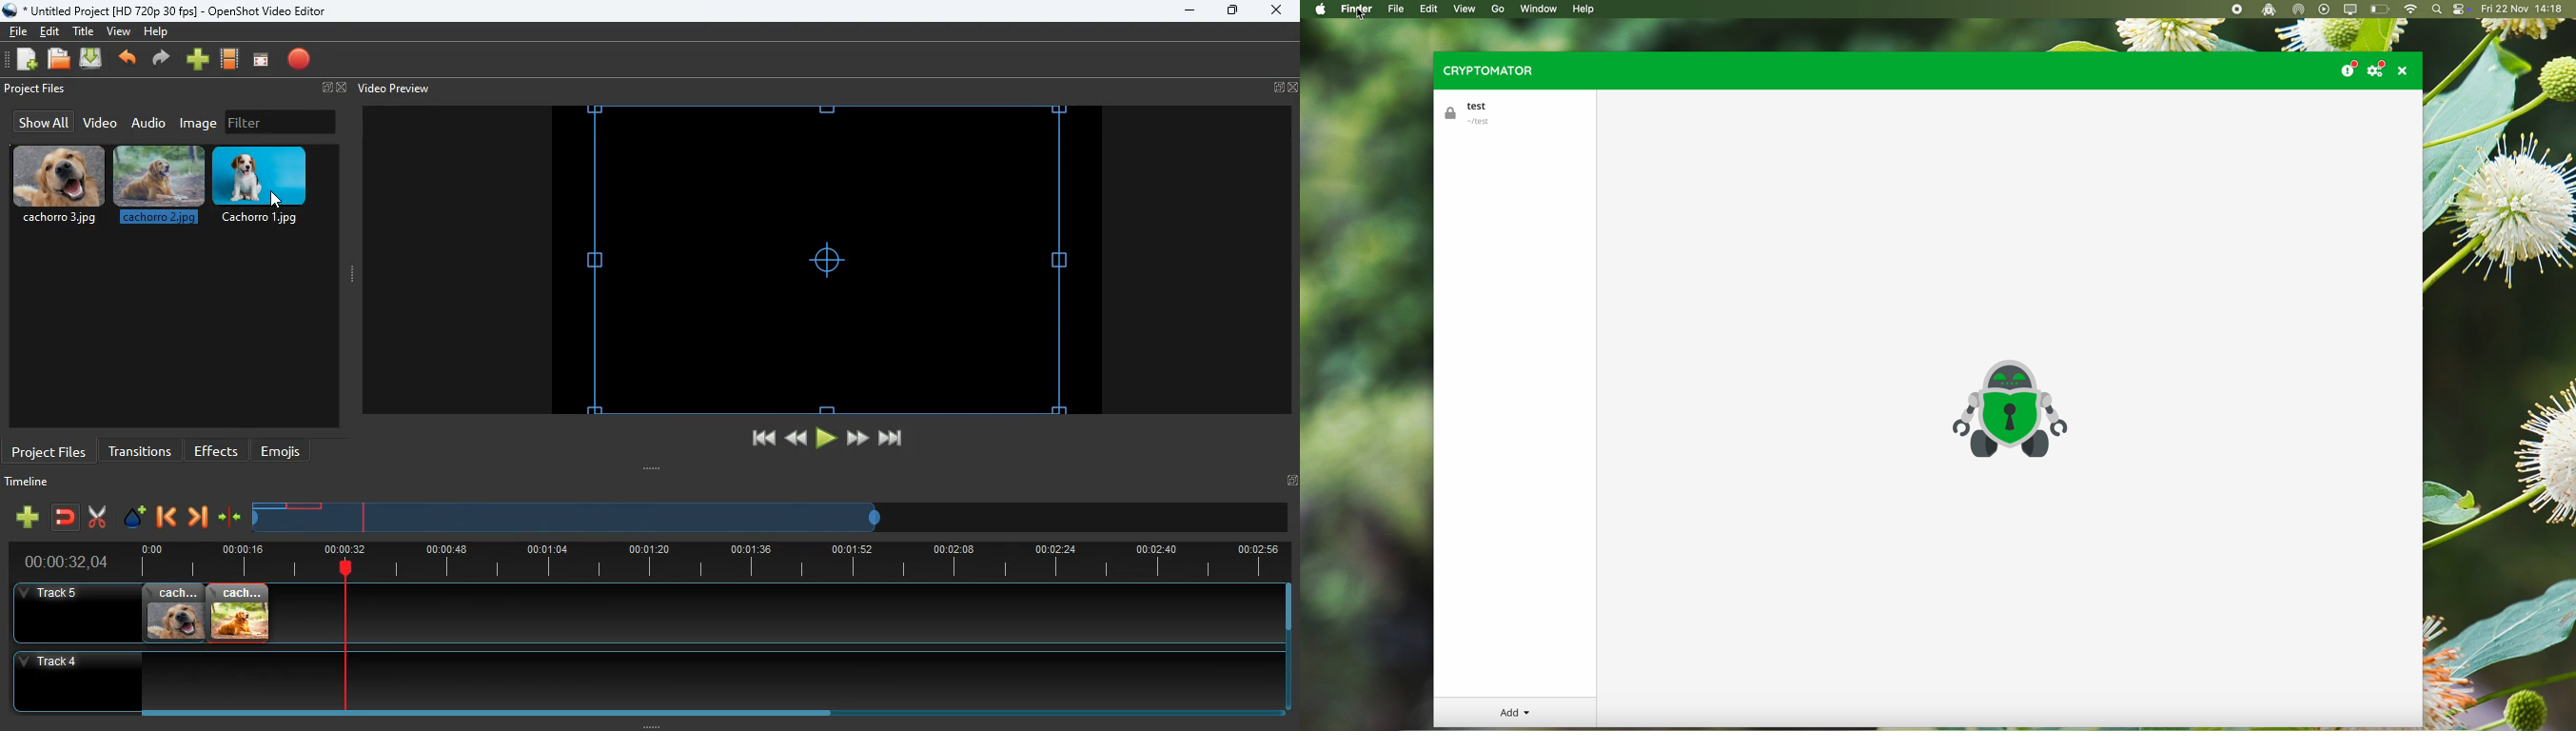 This screenshot has width=2576, height=756. What do you see at coordinates (60, 60) in the screenshot?
I see `files` at bounding box center [60, 60].